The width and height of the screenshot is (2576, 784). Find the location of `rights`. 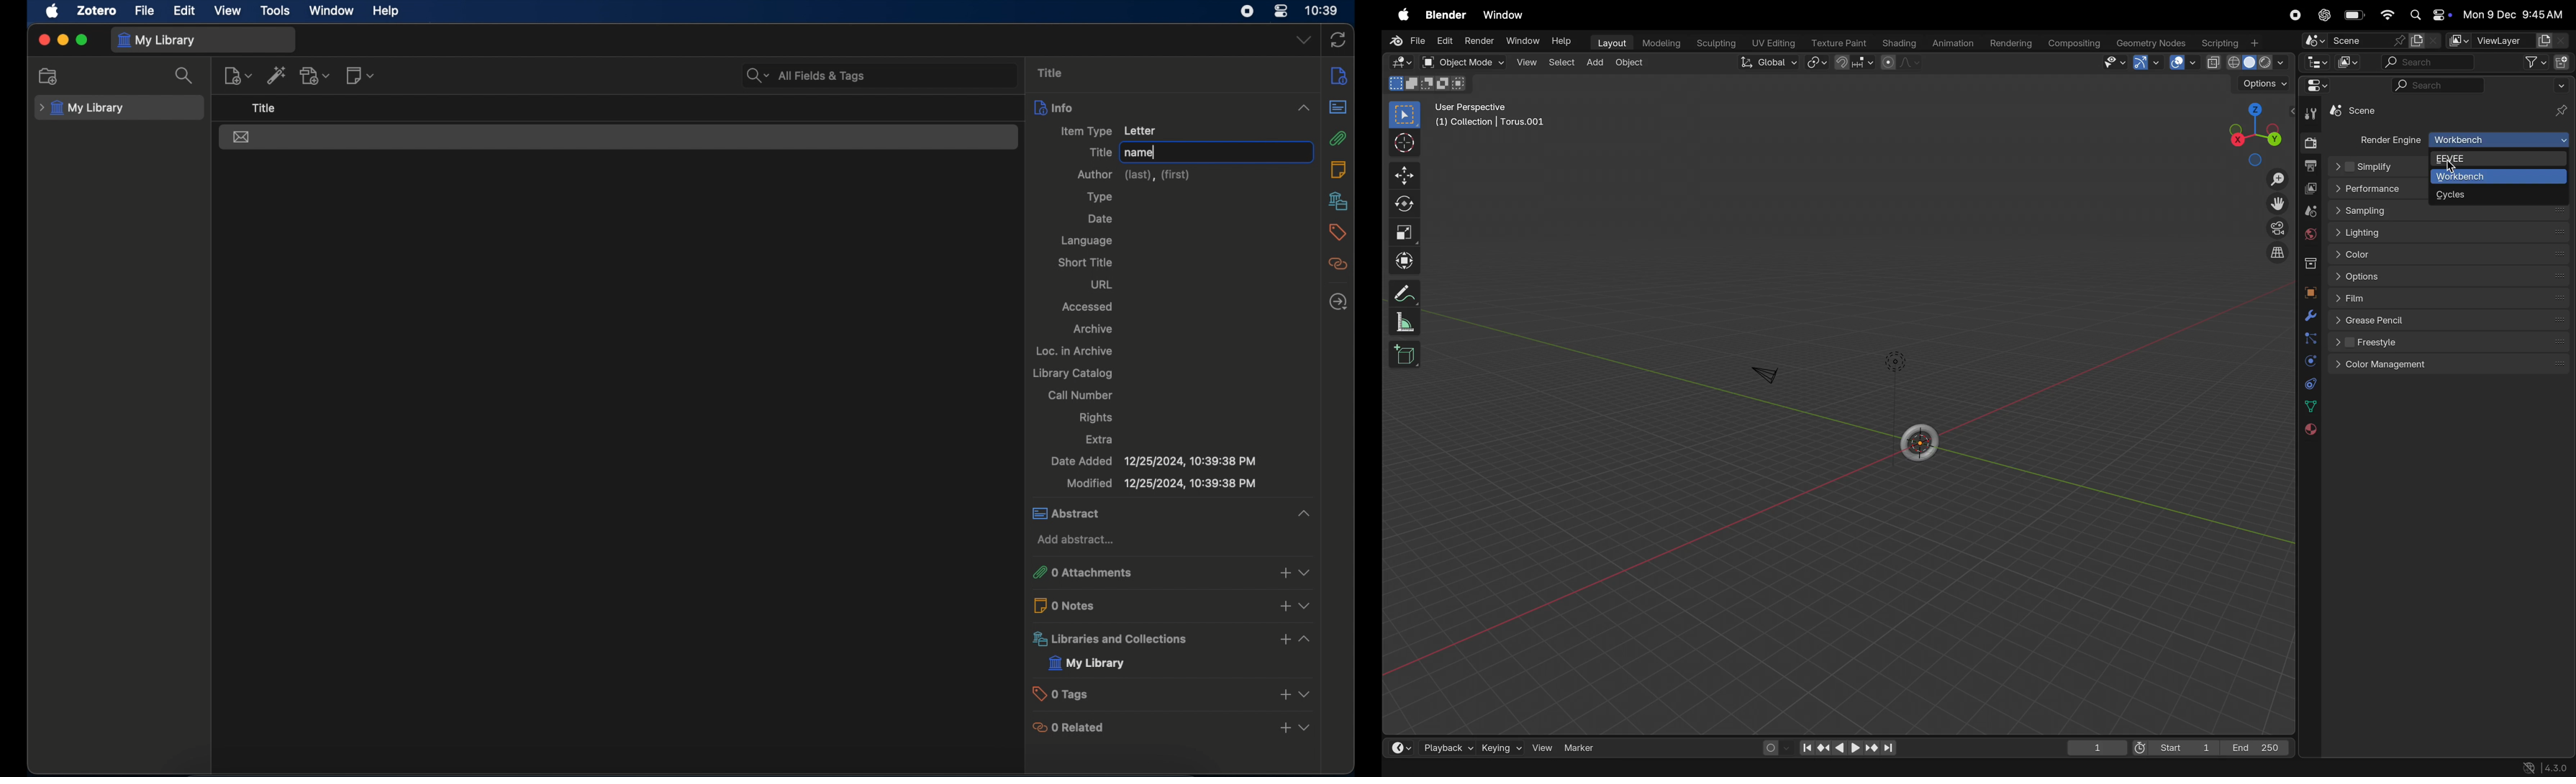

rights is located at coordinates (1097, 418).